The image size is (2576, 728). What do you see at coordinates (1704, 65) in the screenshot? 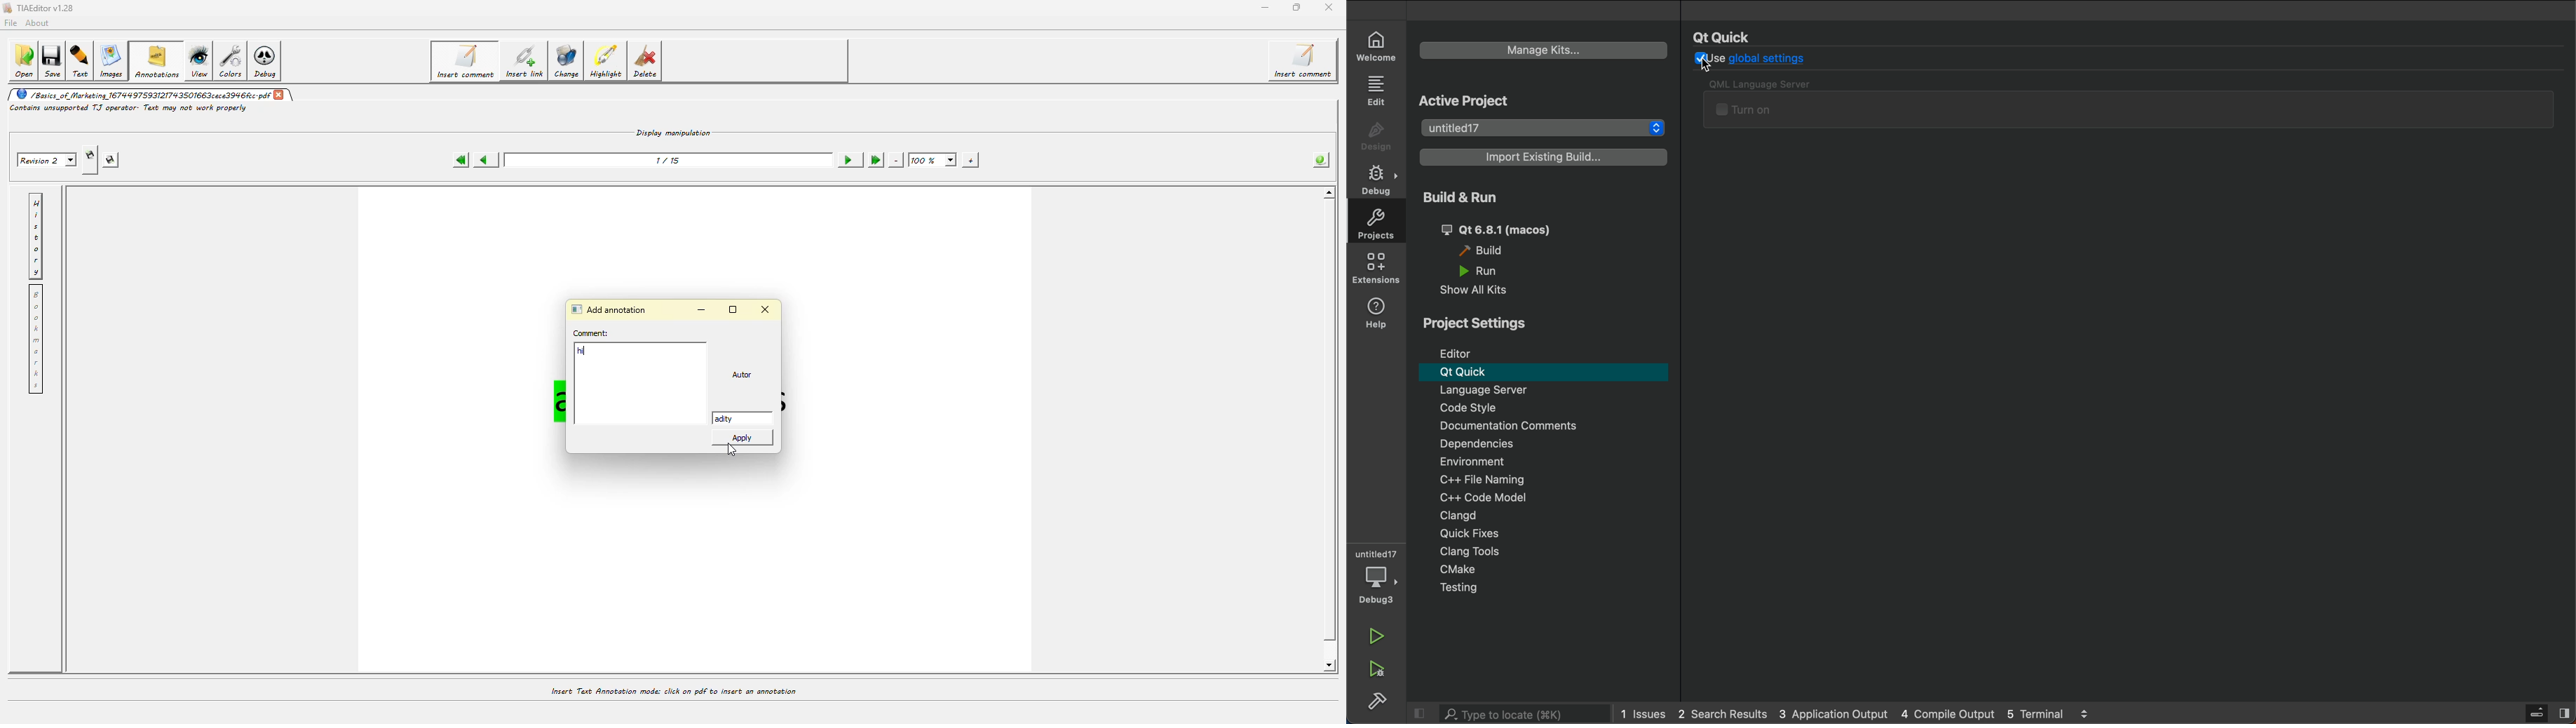
I see `Cursor` at bounding box center [1704, 65].